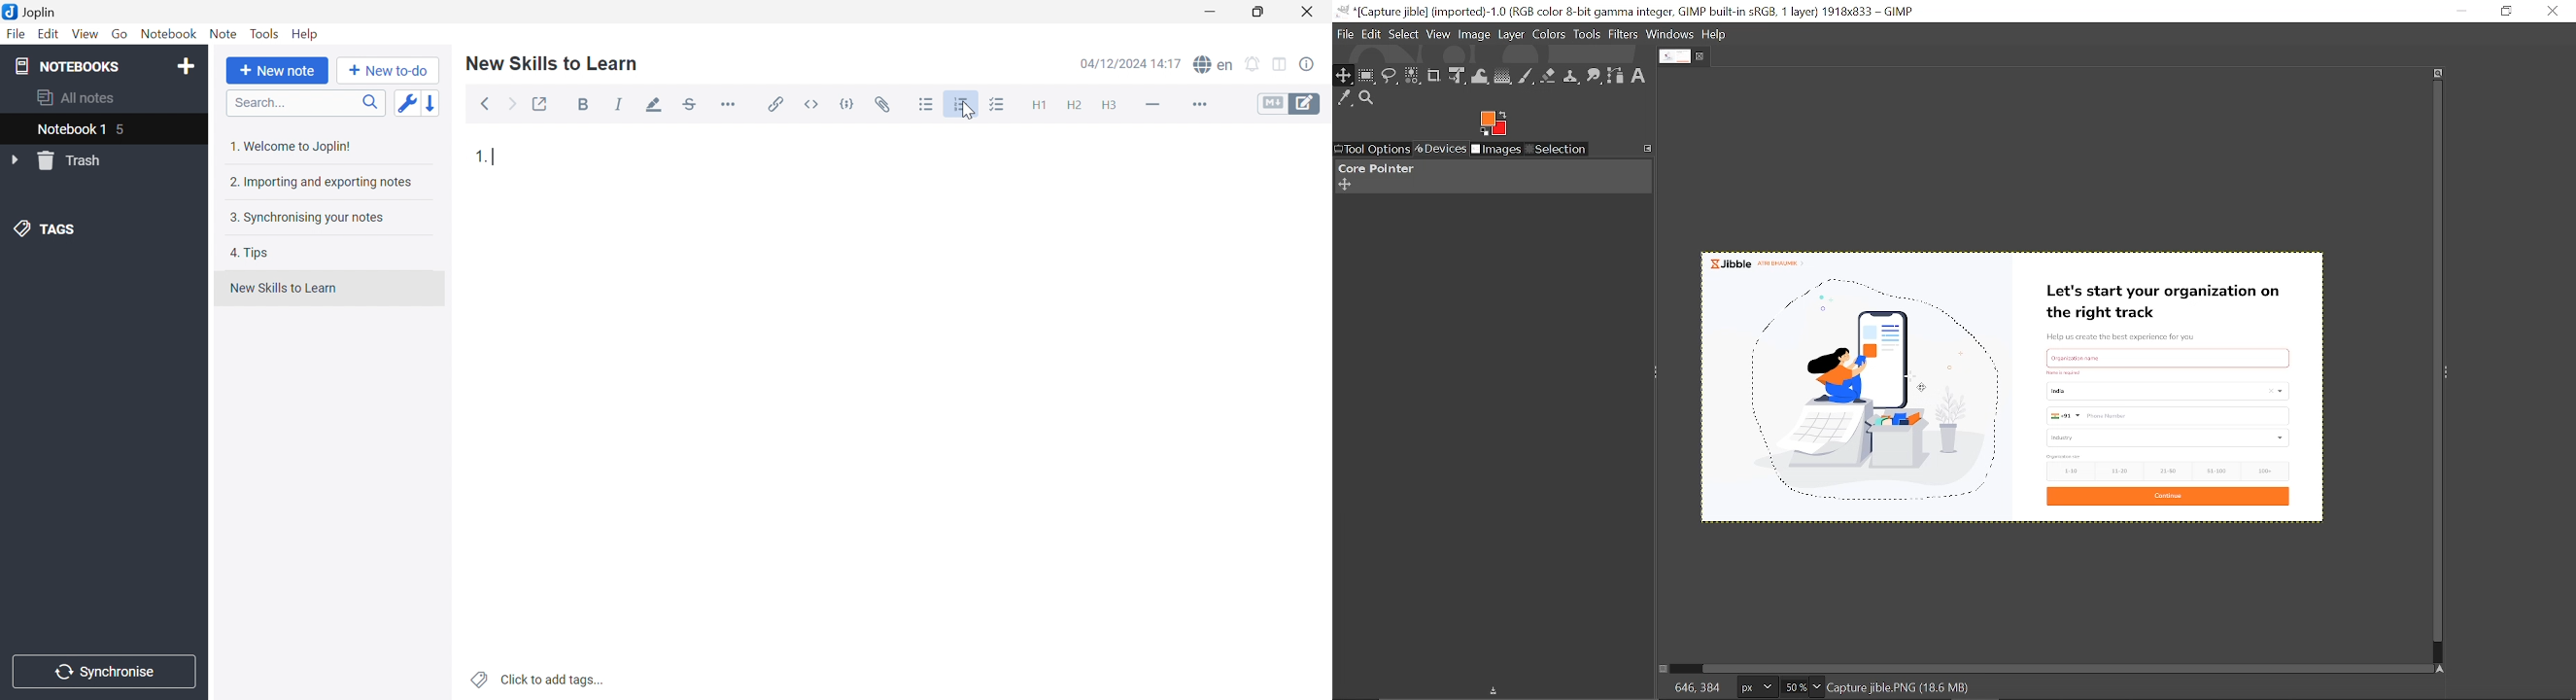 This screenshot has width=2576, height=700. What do you see at coordinates (1254, 65) in the screenshot?
I see `Set alarm` at bounding box center [1254, 65].